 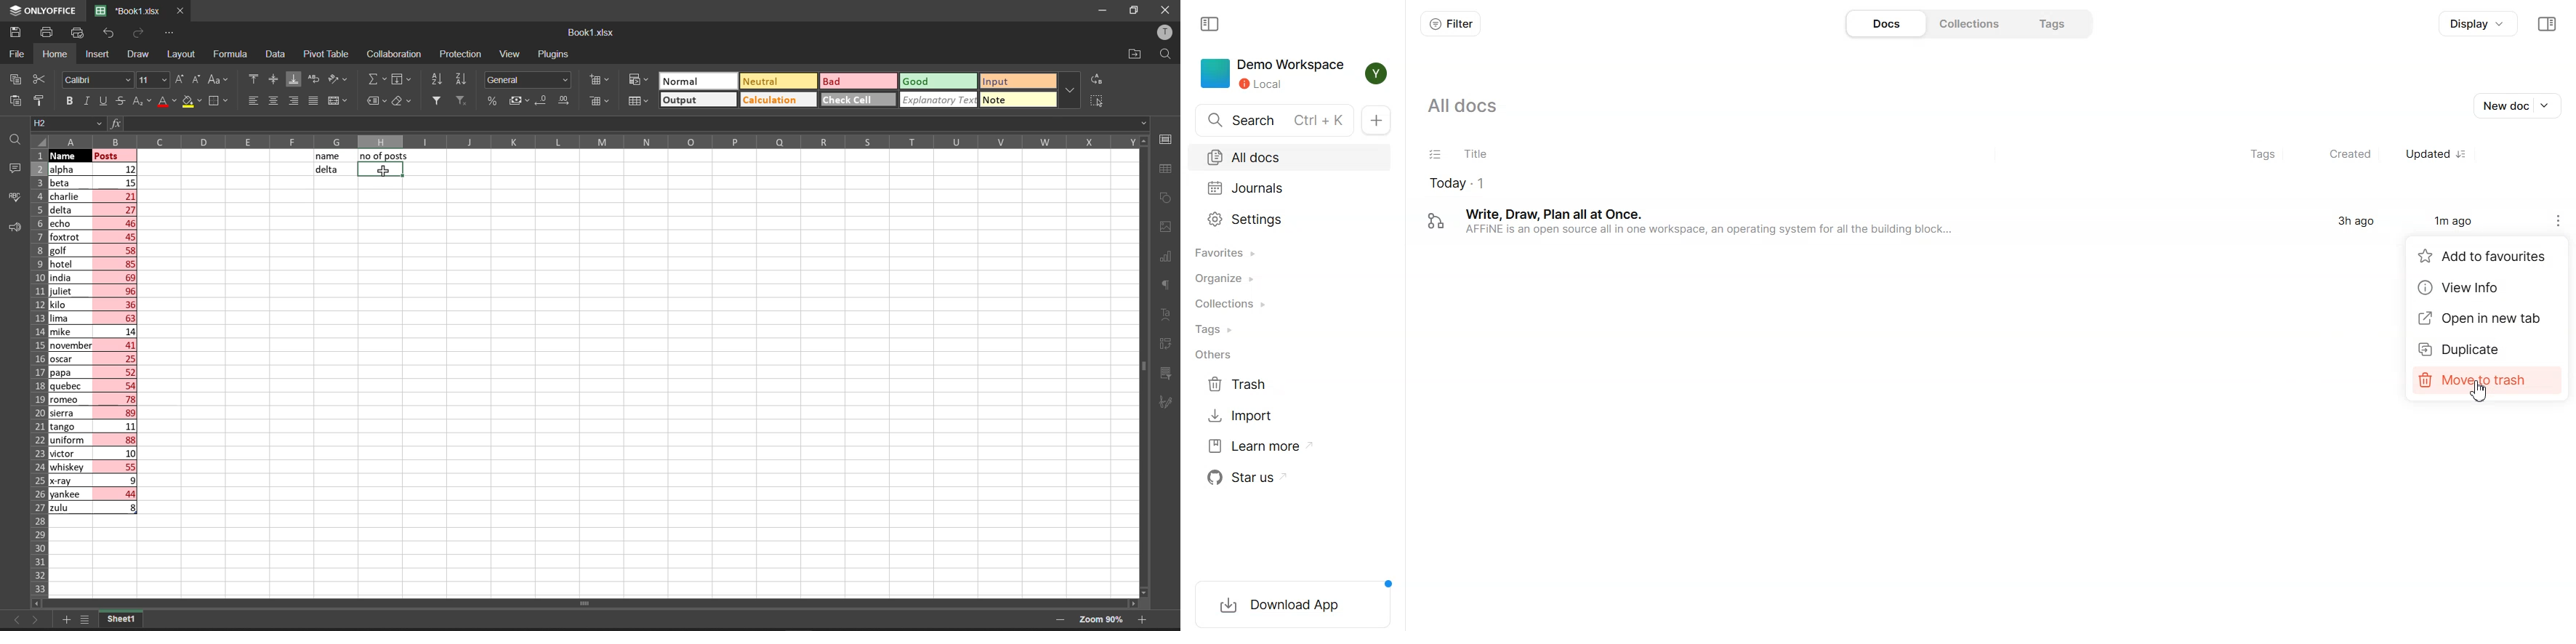 What do you see at coordinates (68, 618) in the screenshot?
I see `add new tab` at bounding box center [68, 618].